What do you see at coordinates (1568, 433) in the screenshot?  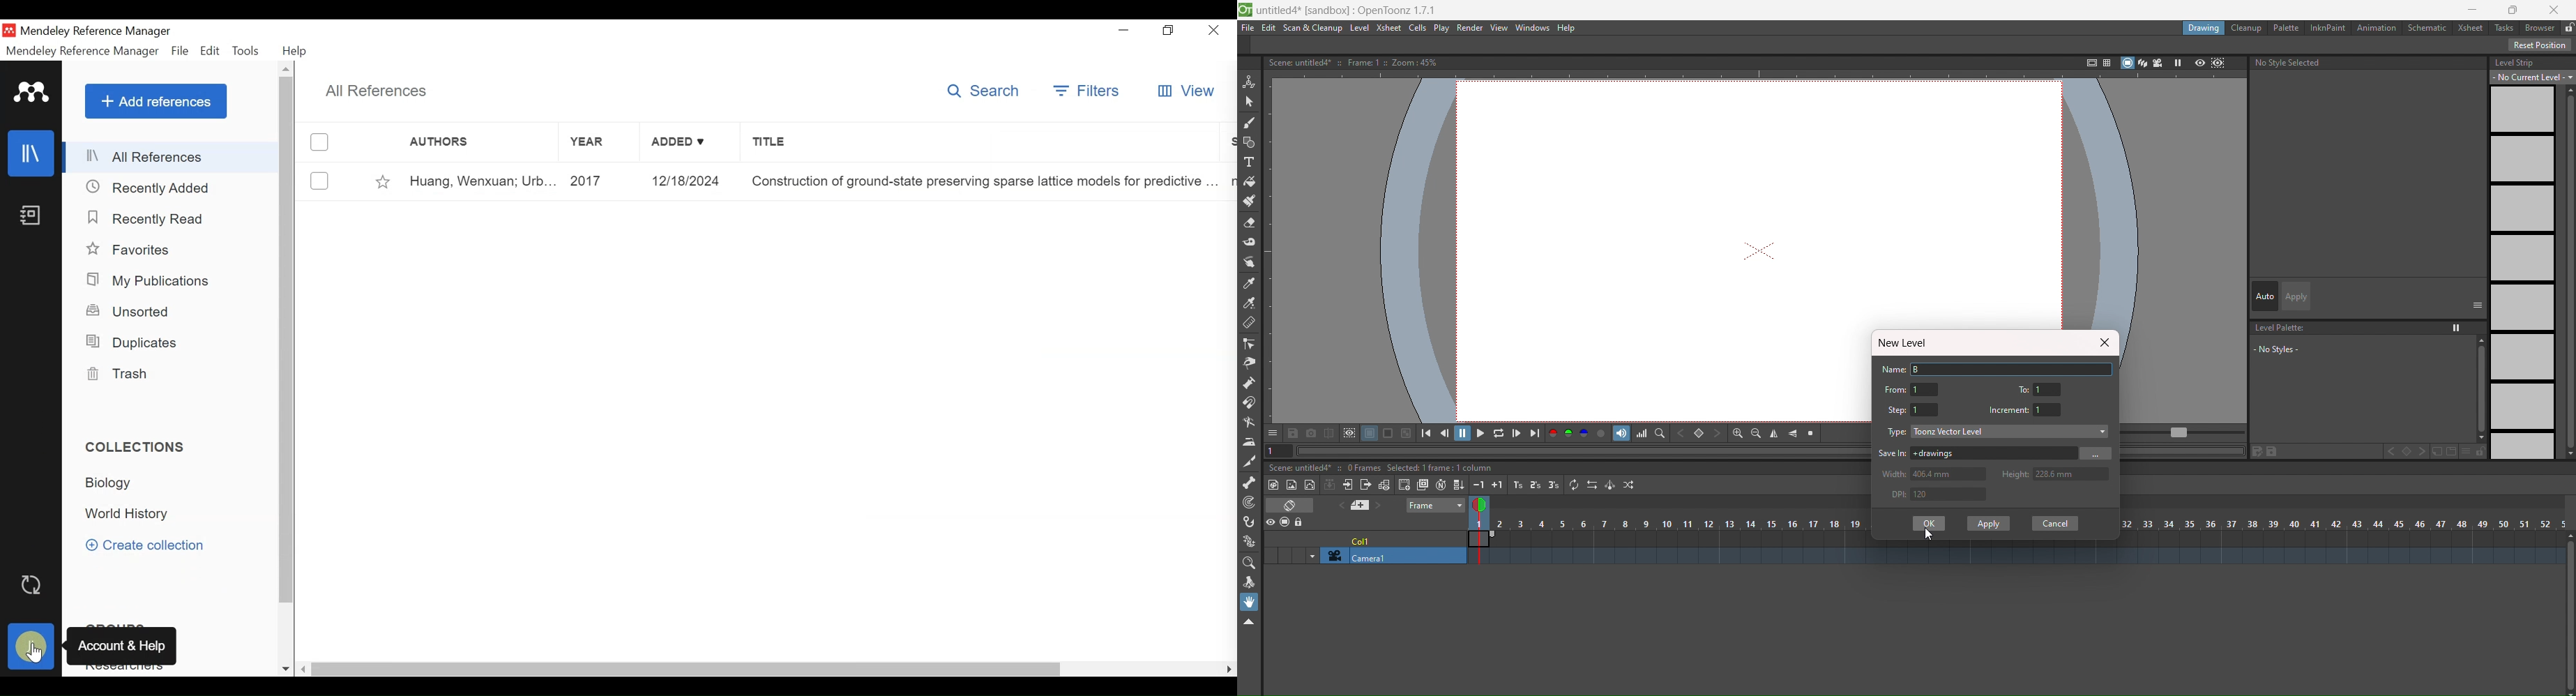 I see `RGB channel` at bounding box center [1568, 433].